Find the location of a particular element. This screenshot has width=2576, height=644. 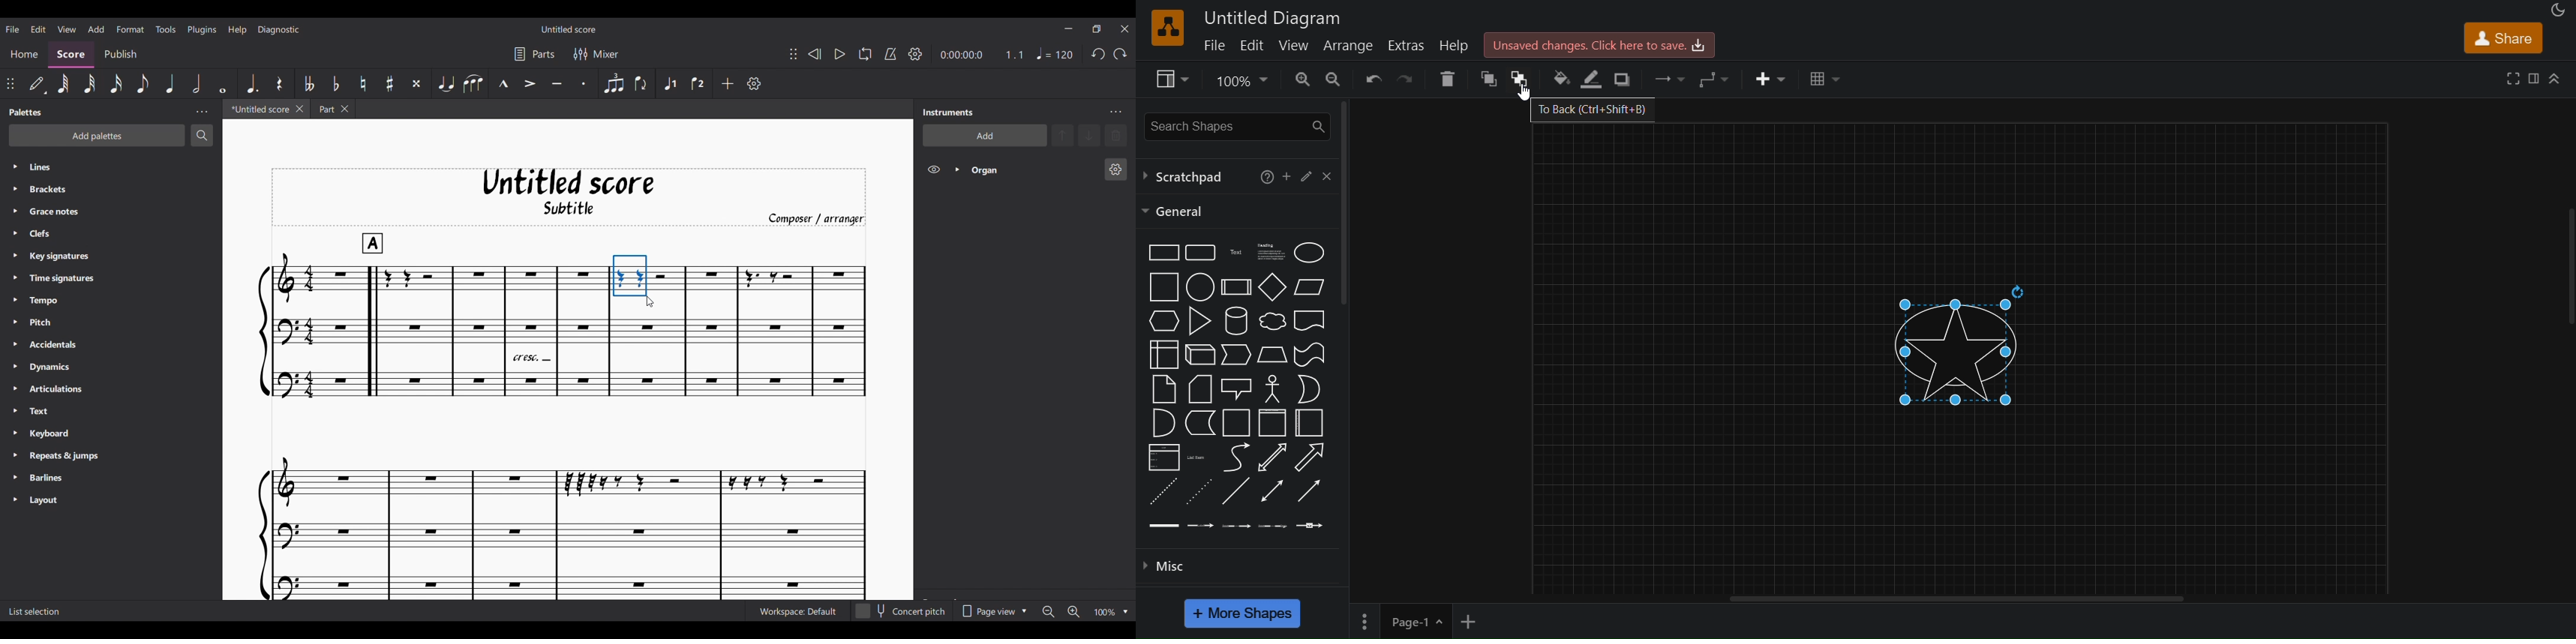

connetor with 3 lable is located at coordinates (1275, 525).